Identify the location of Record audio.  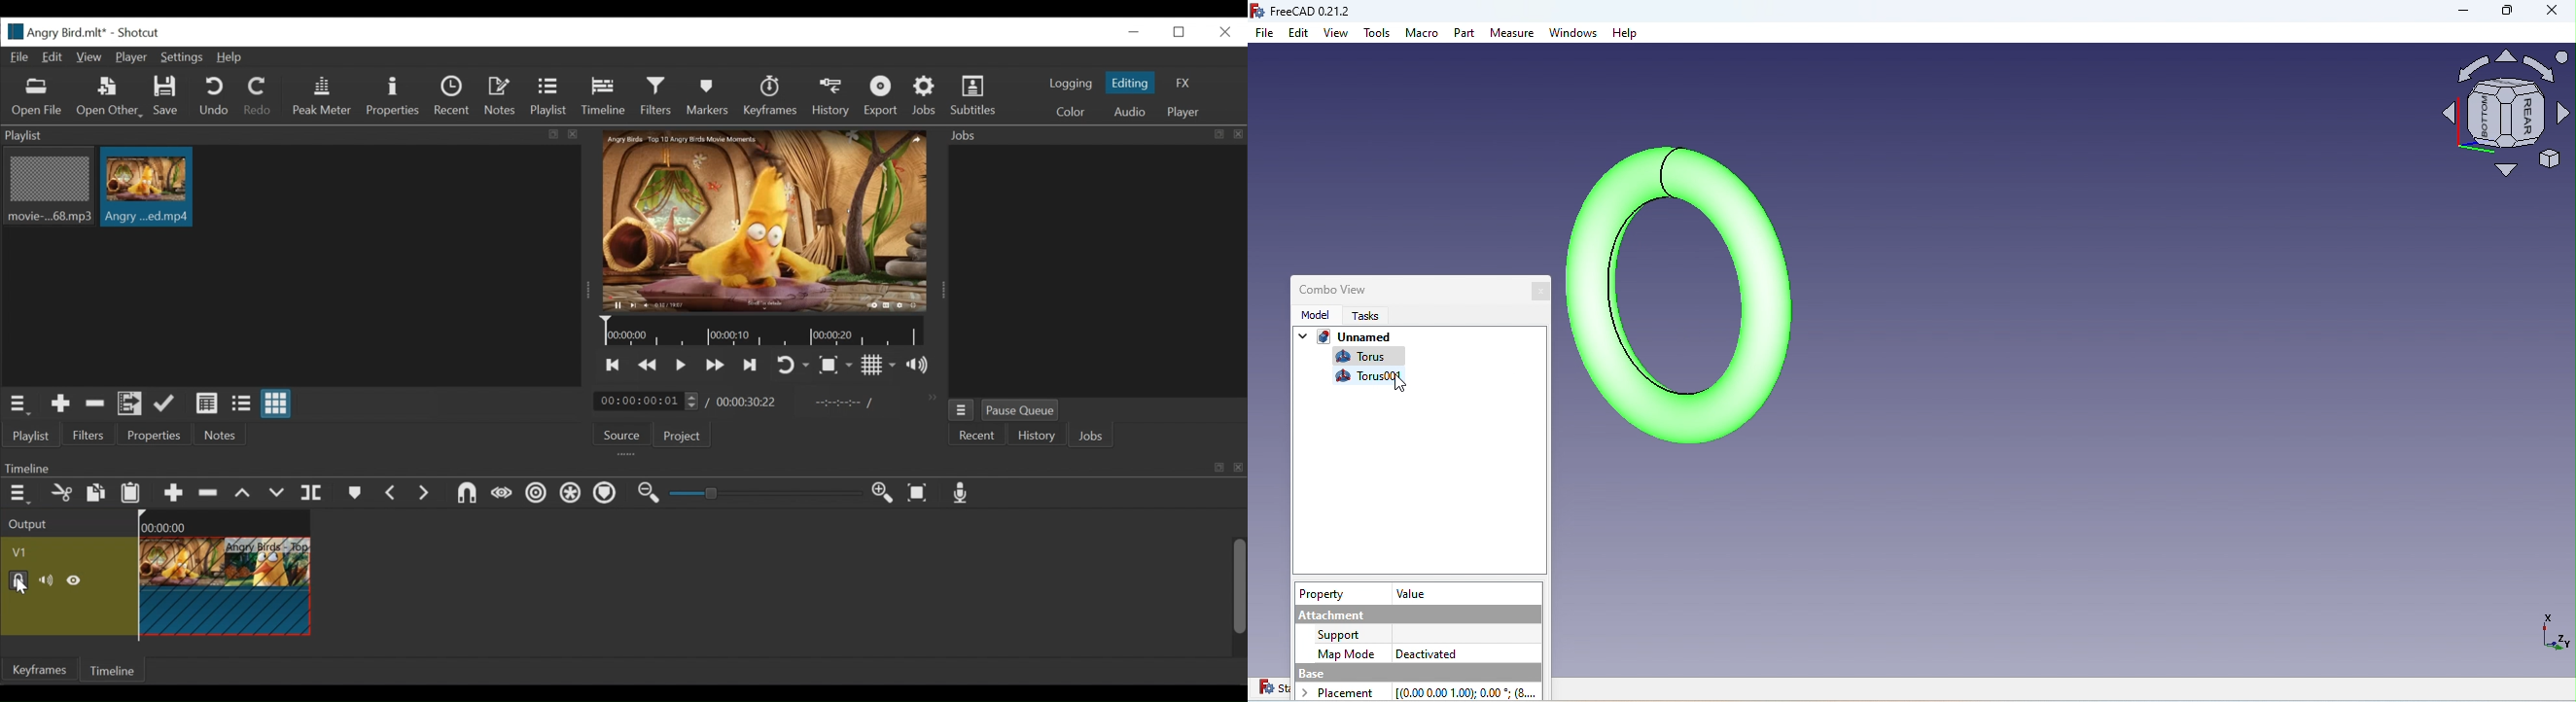
(963, 493).